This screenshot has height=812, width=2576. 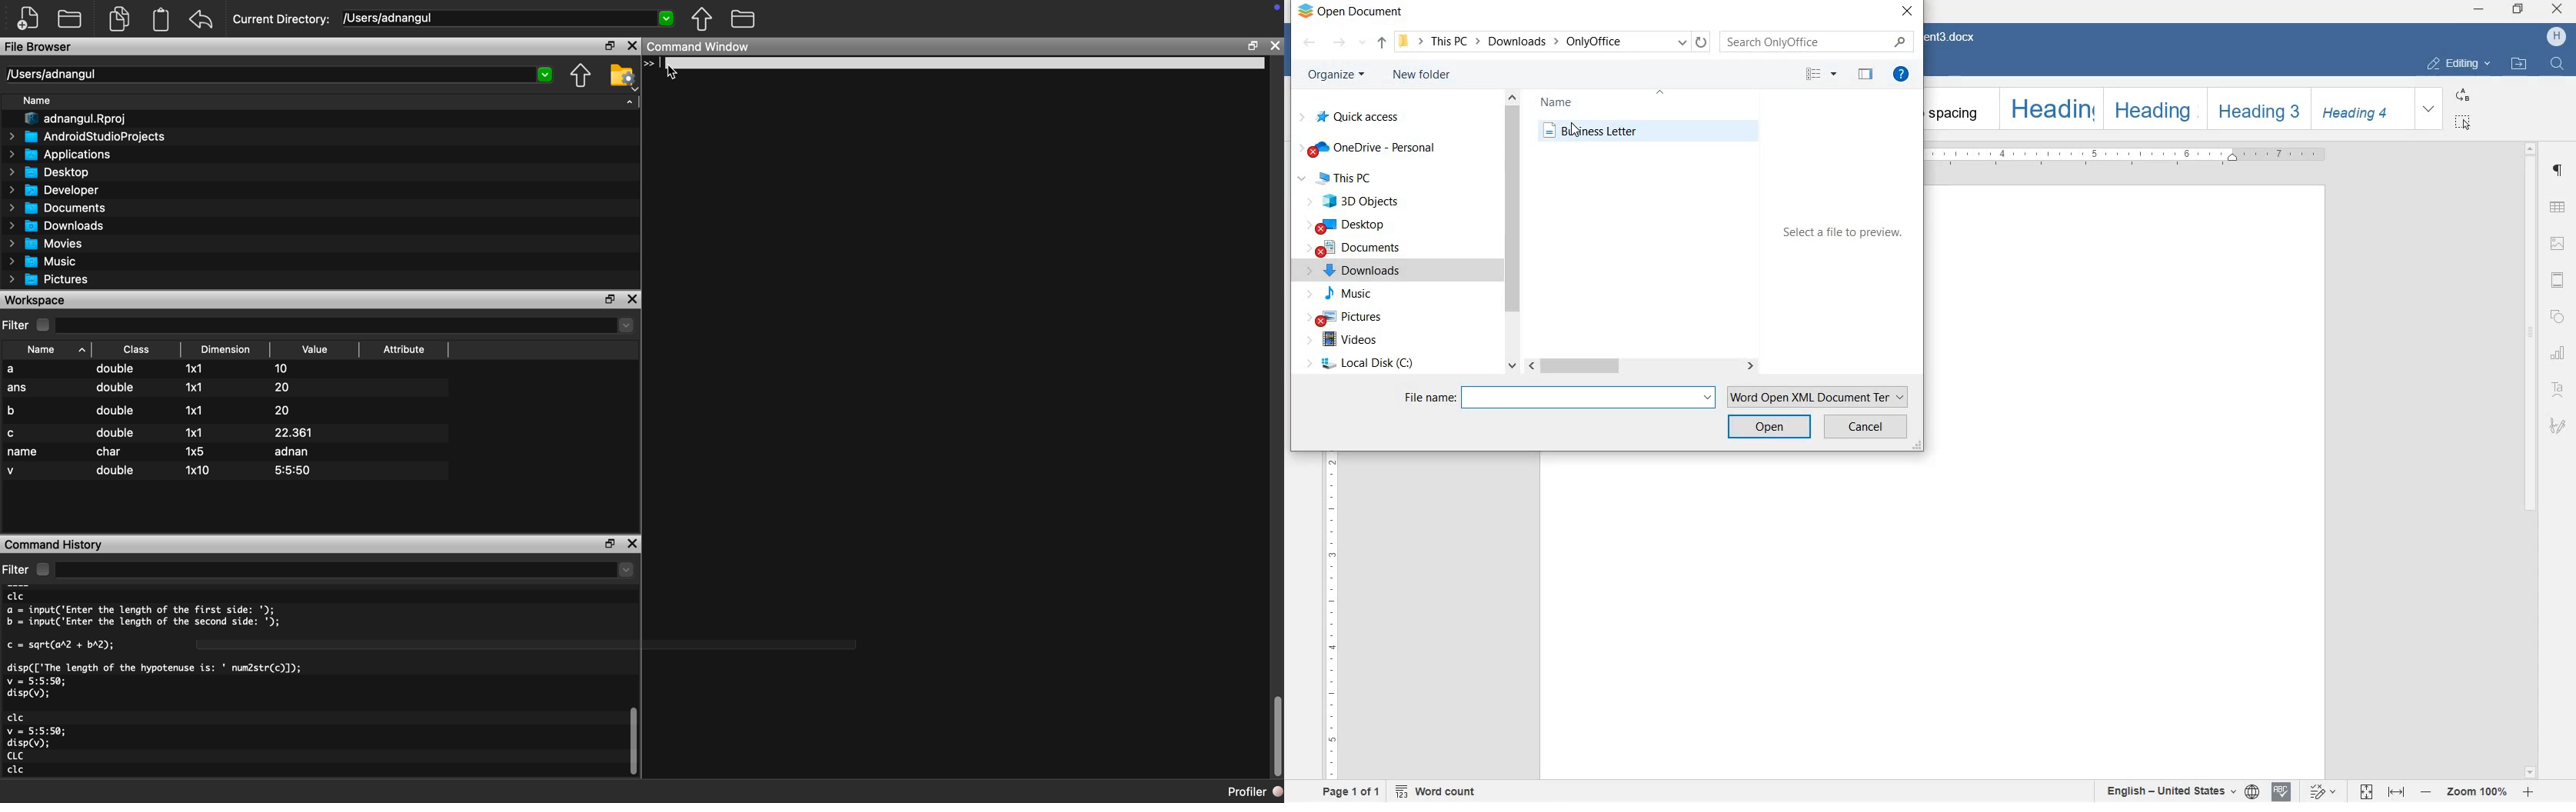 What do you see at coordinates (1816, 395) in the screenshot?
I see `file type` at bounding box center [1816, 395].